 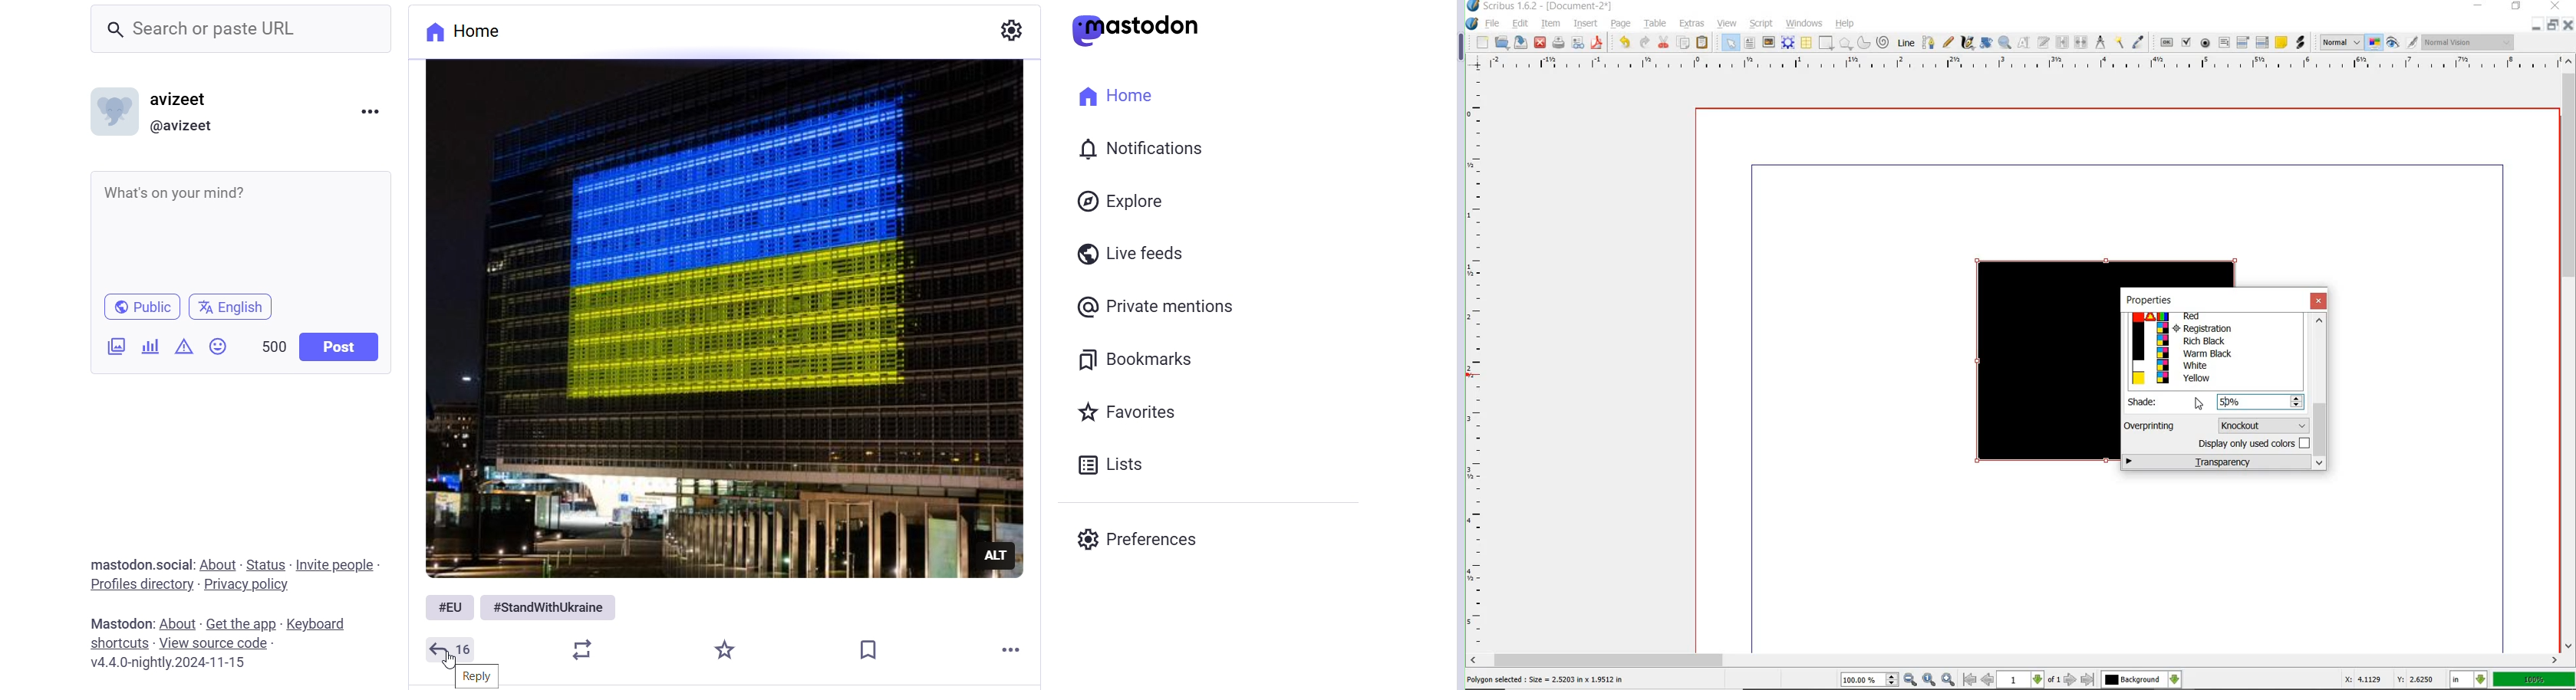 I want to click on polygon, so click(x=1845, y=42).